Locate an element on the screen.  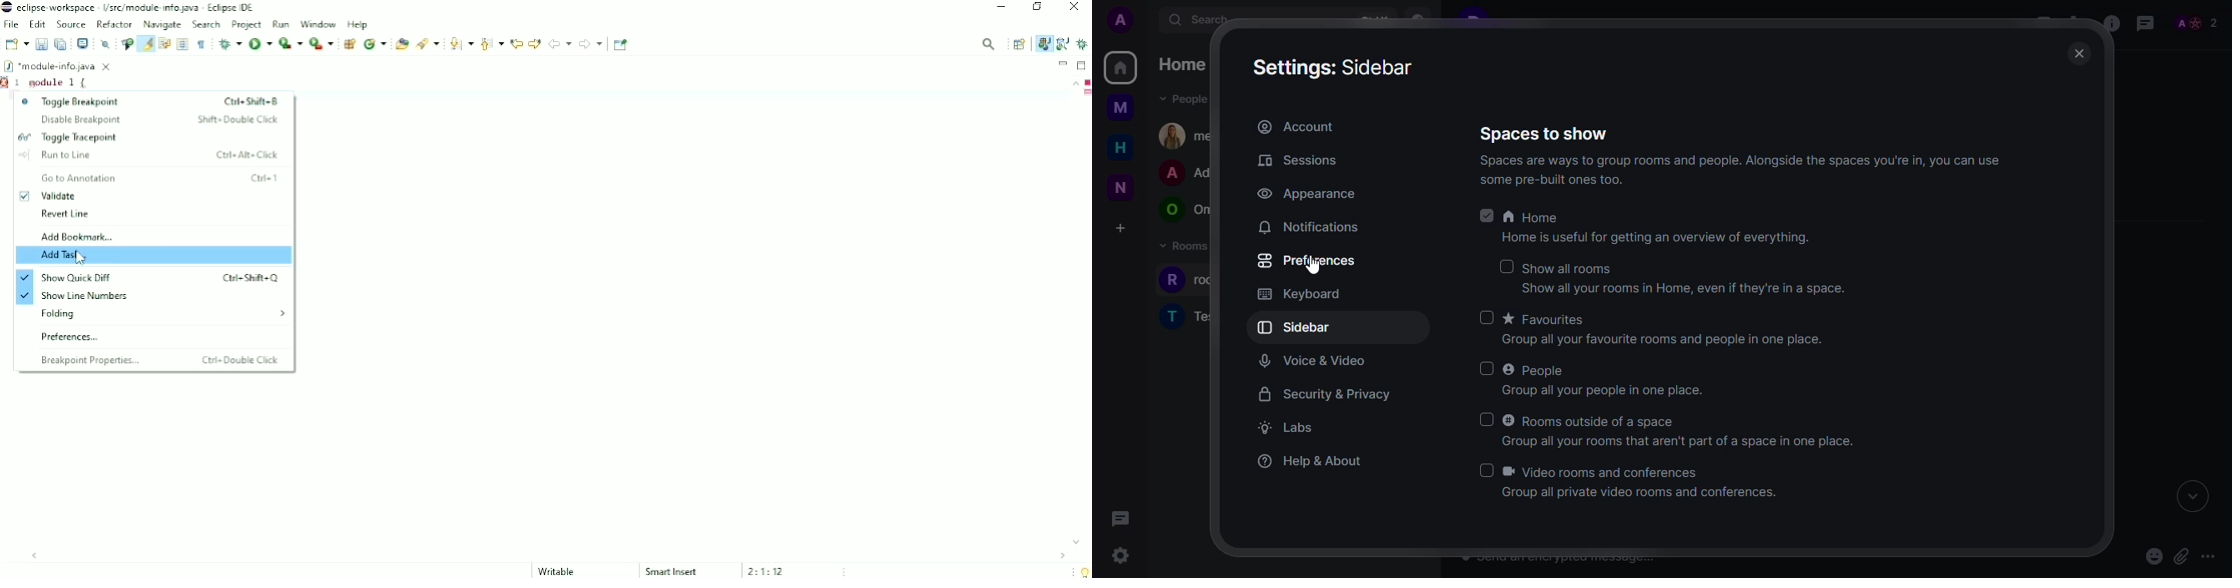
sessions is located at coordinates (1297, 160).